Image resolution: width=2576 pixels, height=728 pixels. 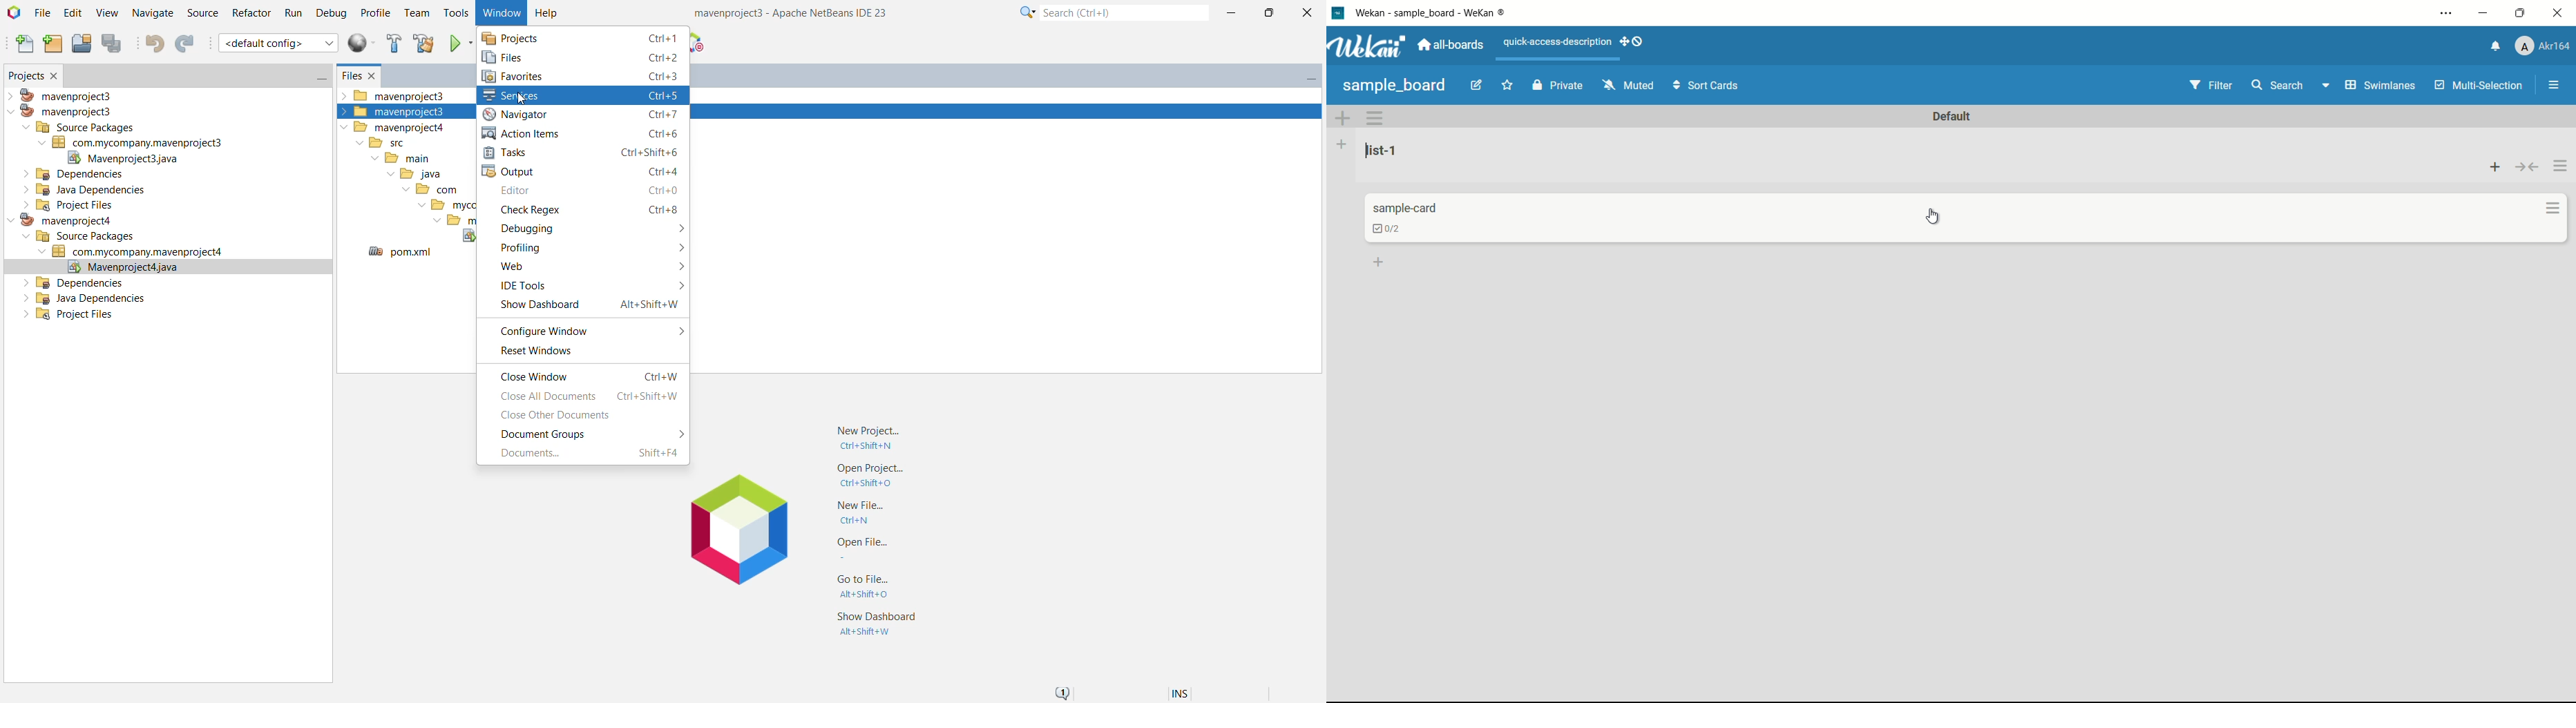 I want to click on sort cards, so click(x=1708, y=86).